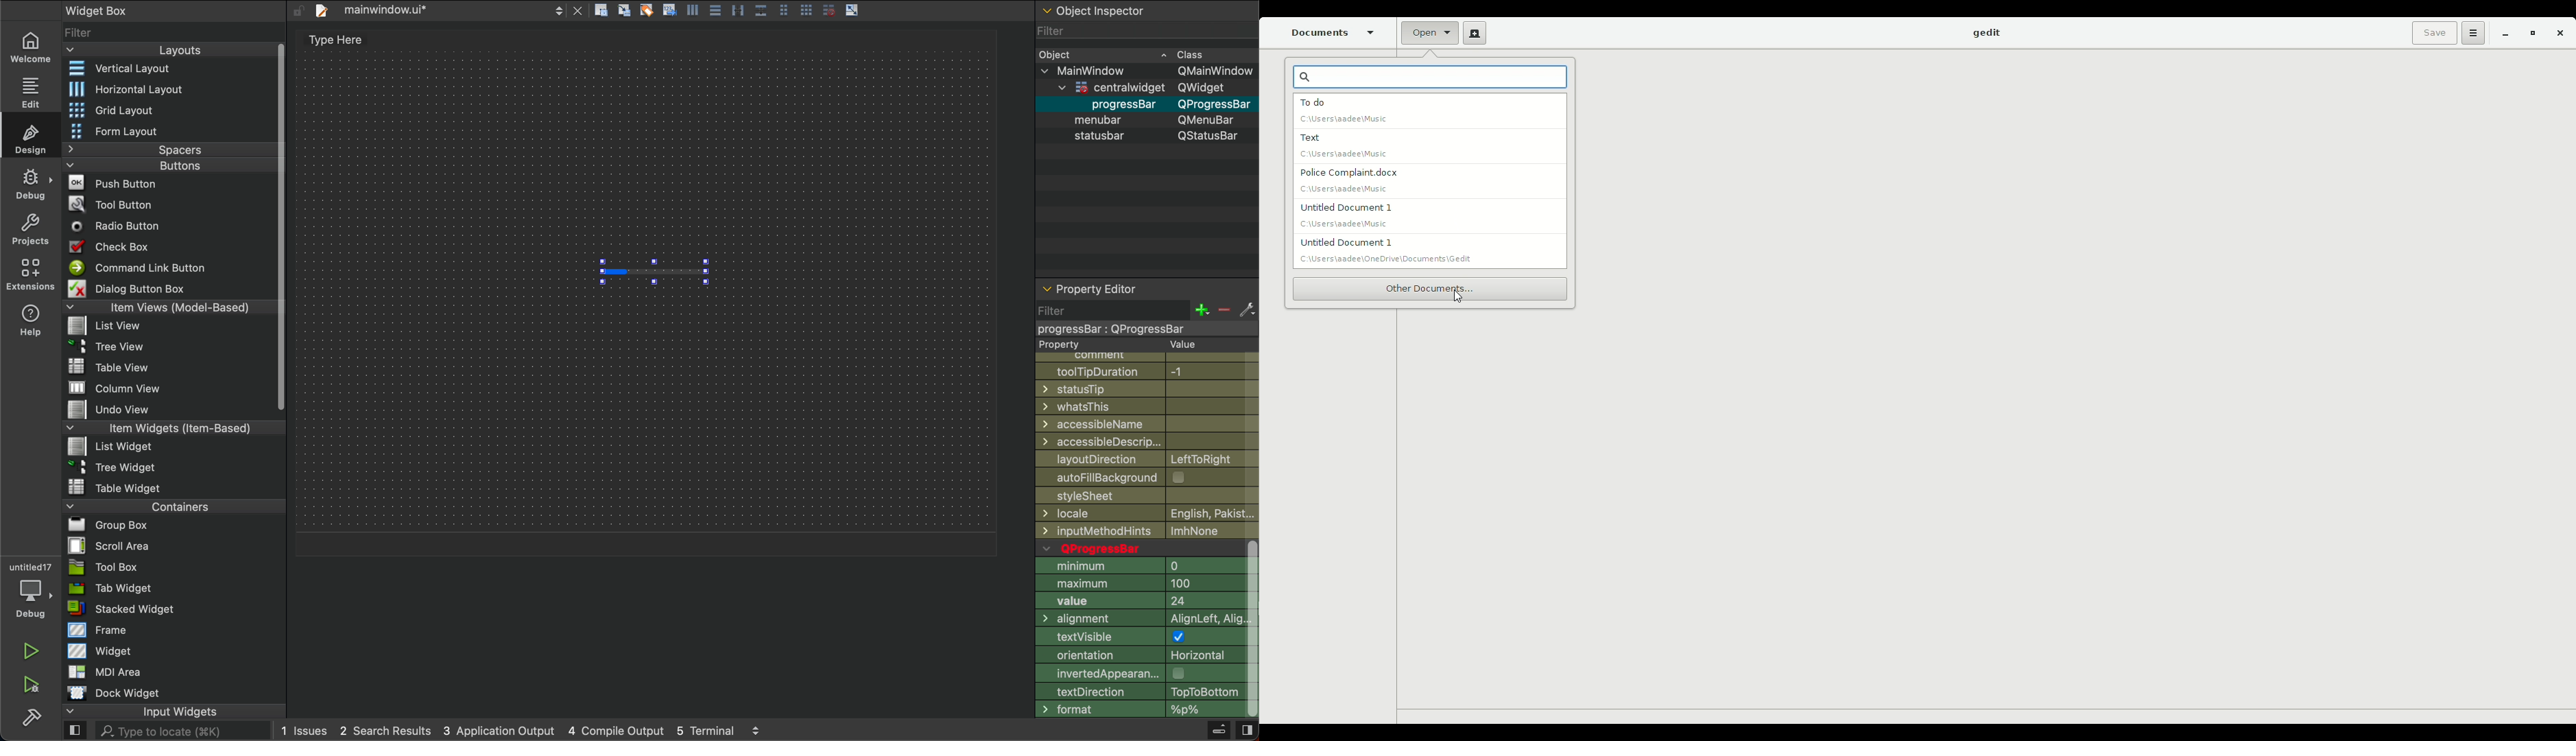  Describe the element at coordinates (278, 228) in the screenshot. I see `Vertical Scroll` at that location.